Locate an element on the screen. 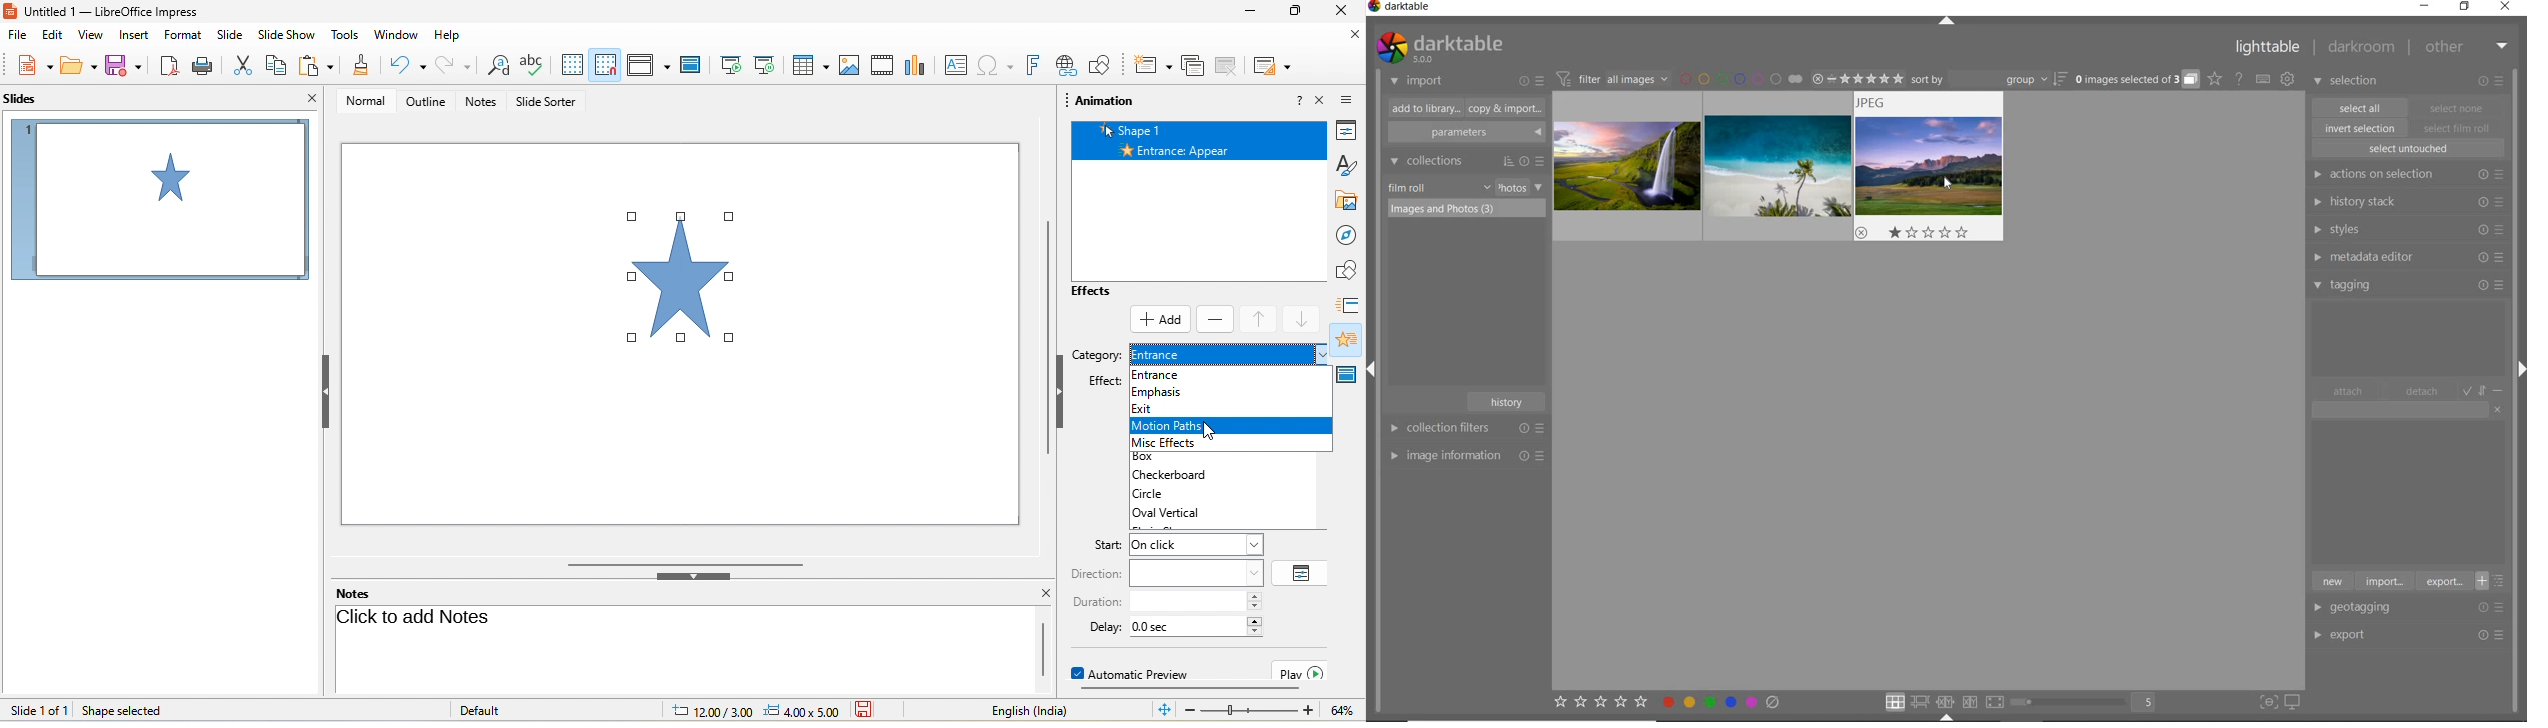 This screenshot has width=2548, height=728. category is located at coordinates (1097, 357).